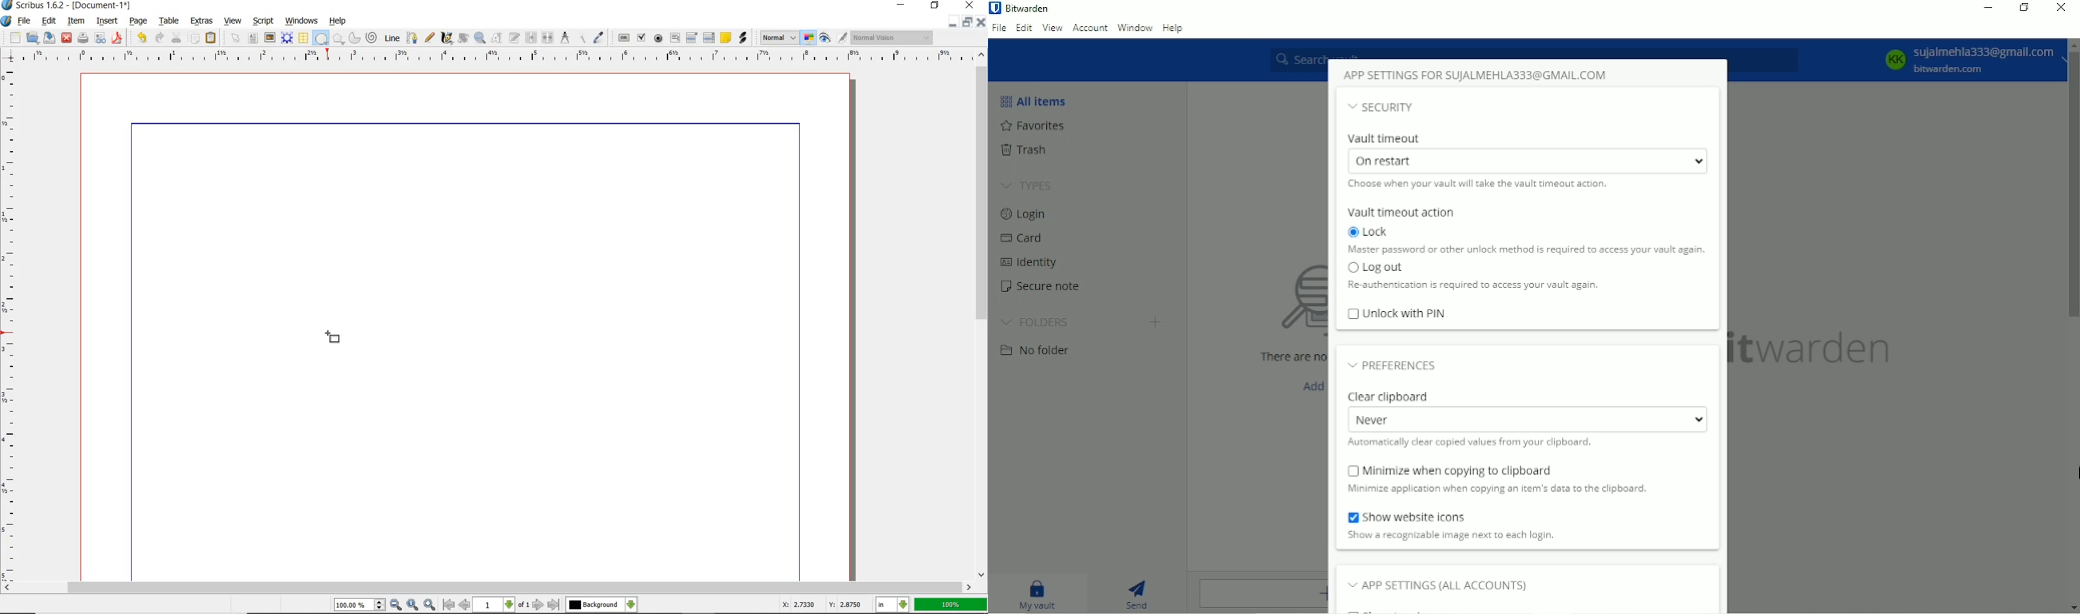 The height and width of the screenshot is (616, 2100). What do you see at coordinates (99, 37) in the screenshot?
I see `PREFLIGHT VERIFIER` at bounding box center [99, 37].